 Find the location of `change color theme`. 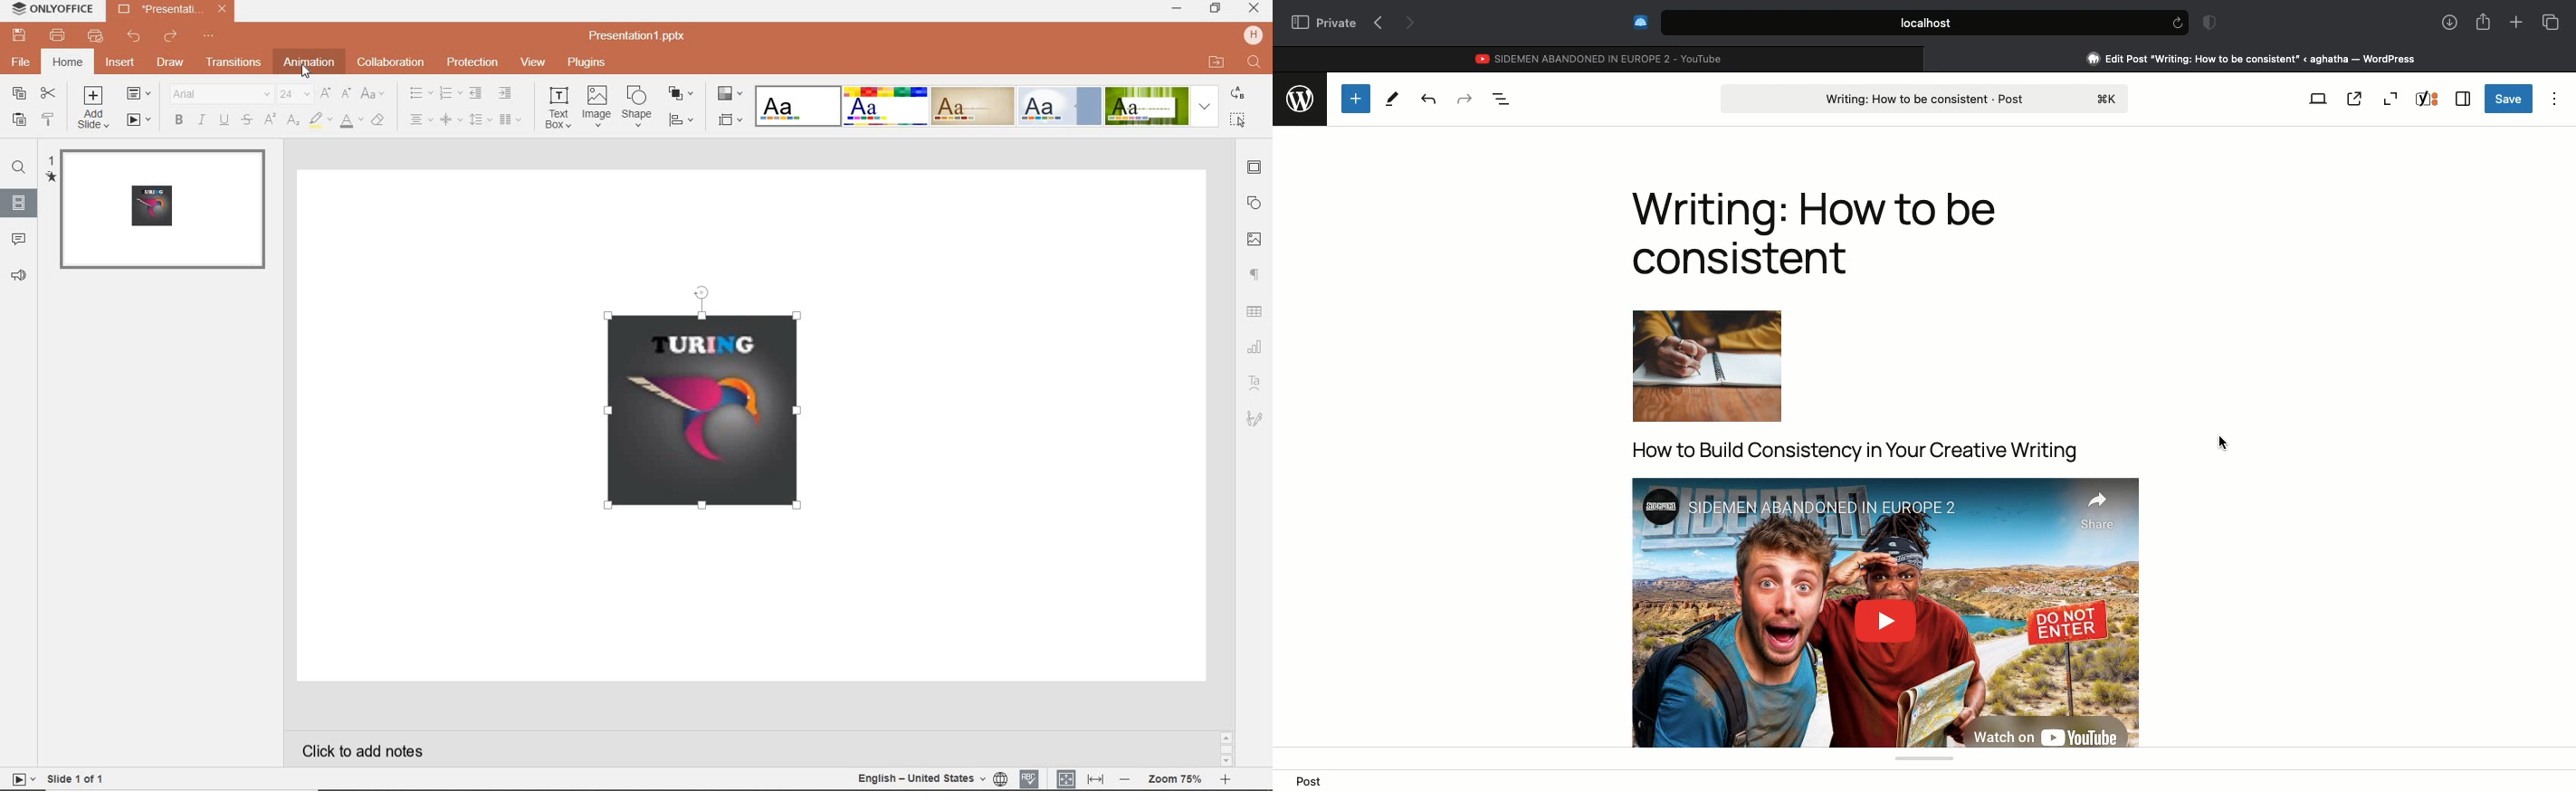

change color theme is located at coordinates (731, 94).